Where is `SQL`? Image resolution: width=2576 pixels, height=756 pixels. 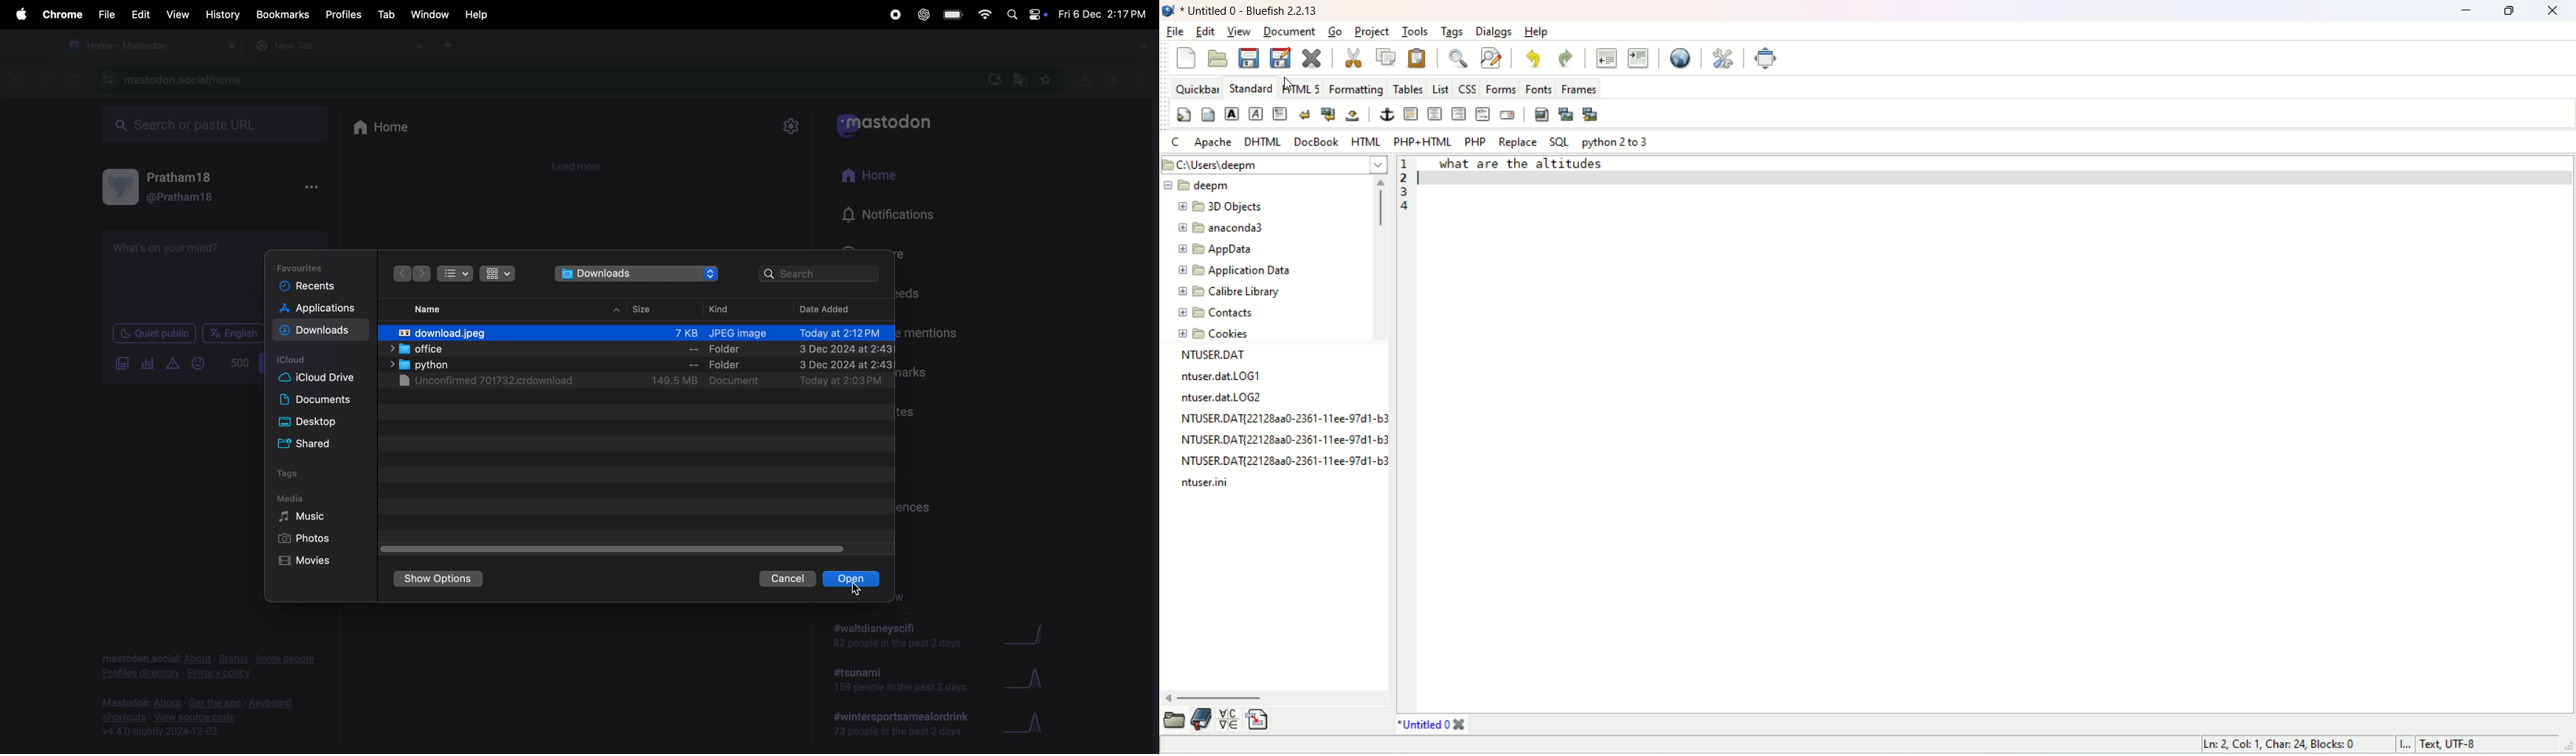 SQL is located at coordinates (1559, 143).